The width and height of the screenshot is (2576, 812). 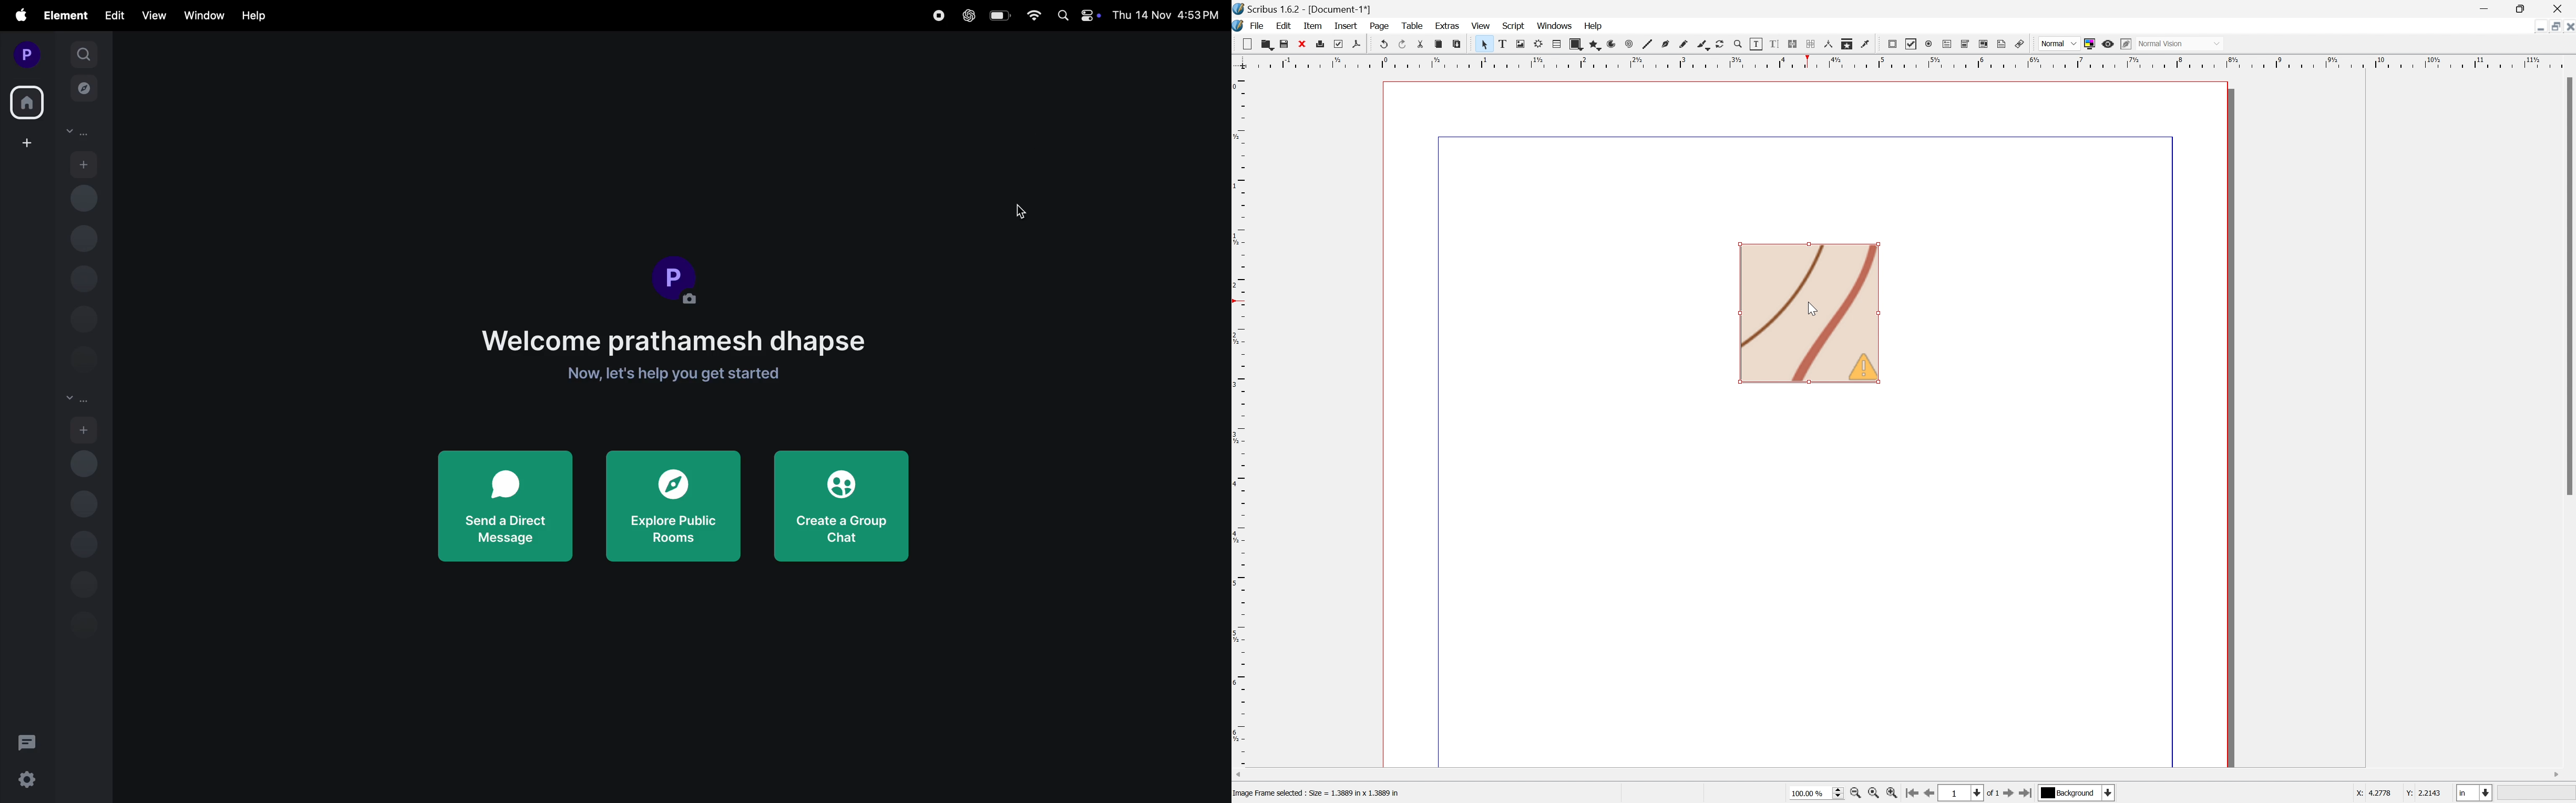 I want to click on chat gpt, so click(x=967, y=16).